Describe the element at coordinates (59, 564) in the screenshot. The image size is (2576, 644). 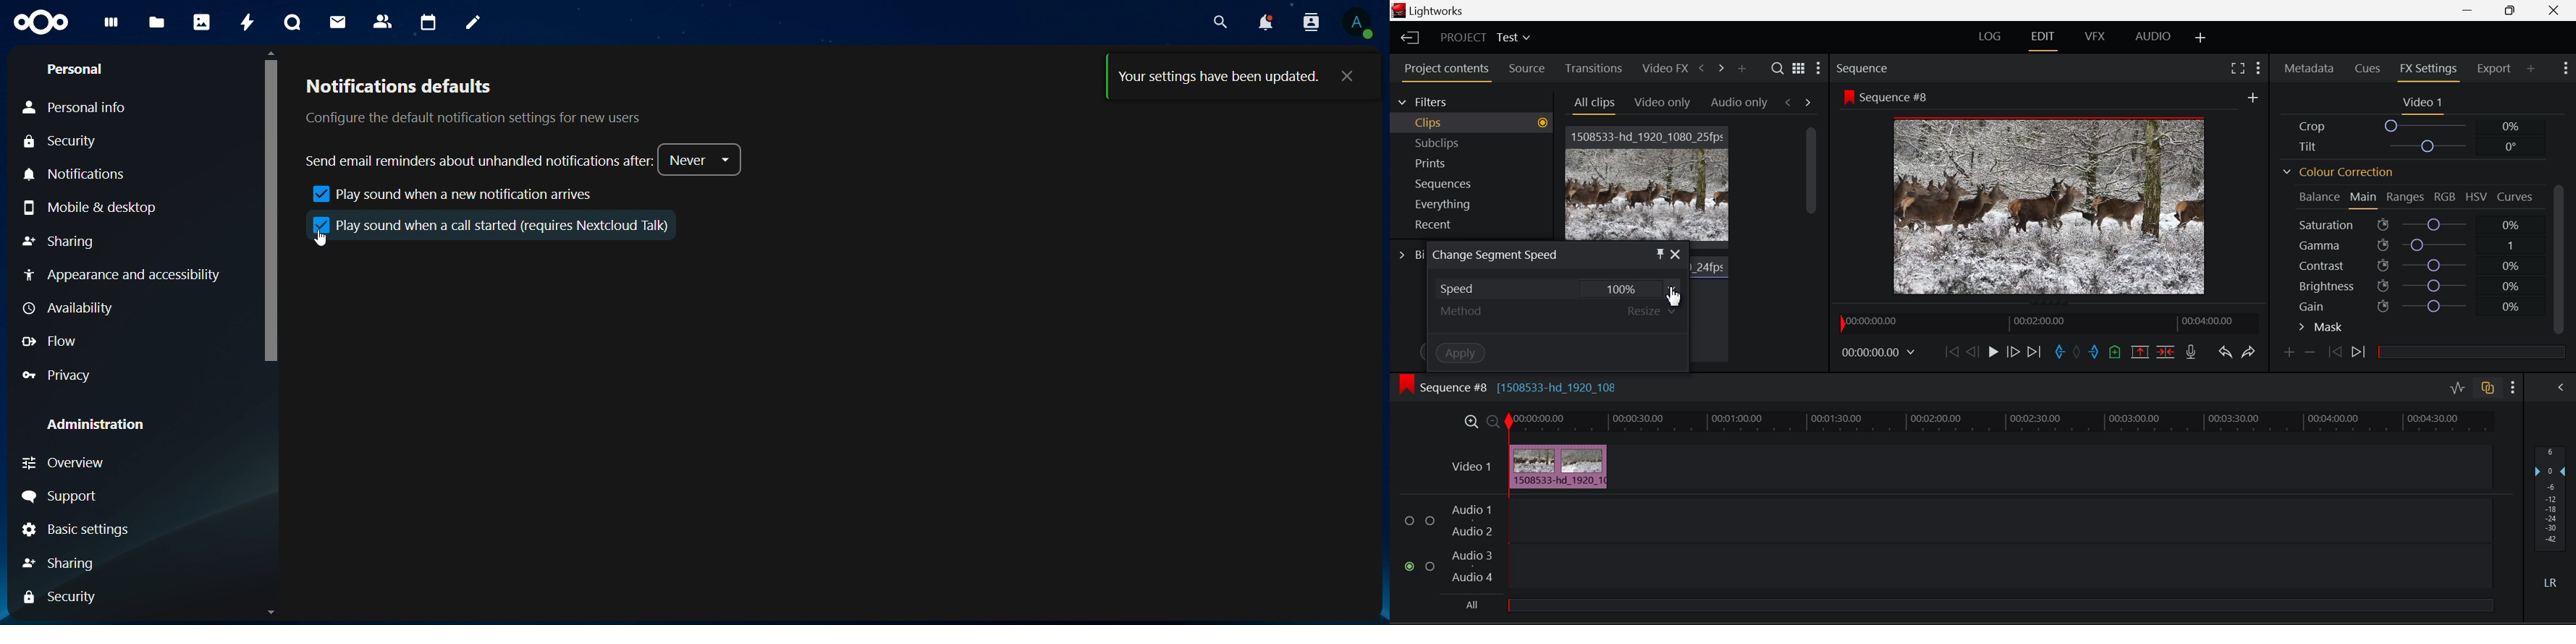
I see `Sharing` at that location.